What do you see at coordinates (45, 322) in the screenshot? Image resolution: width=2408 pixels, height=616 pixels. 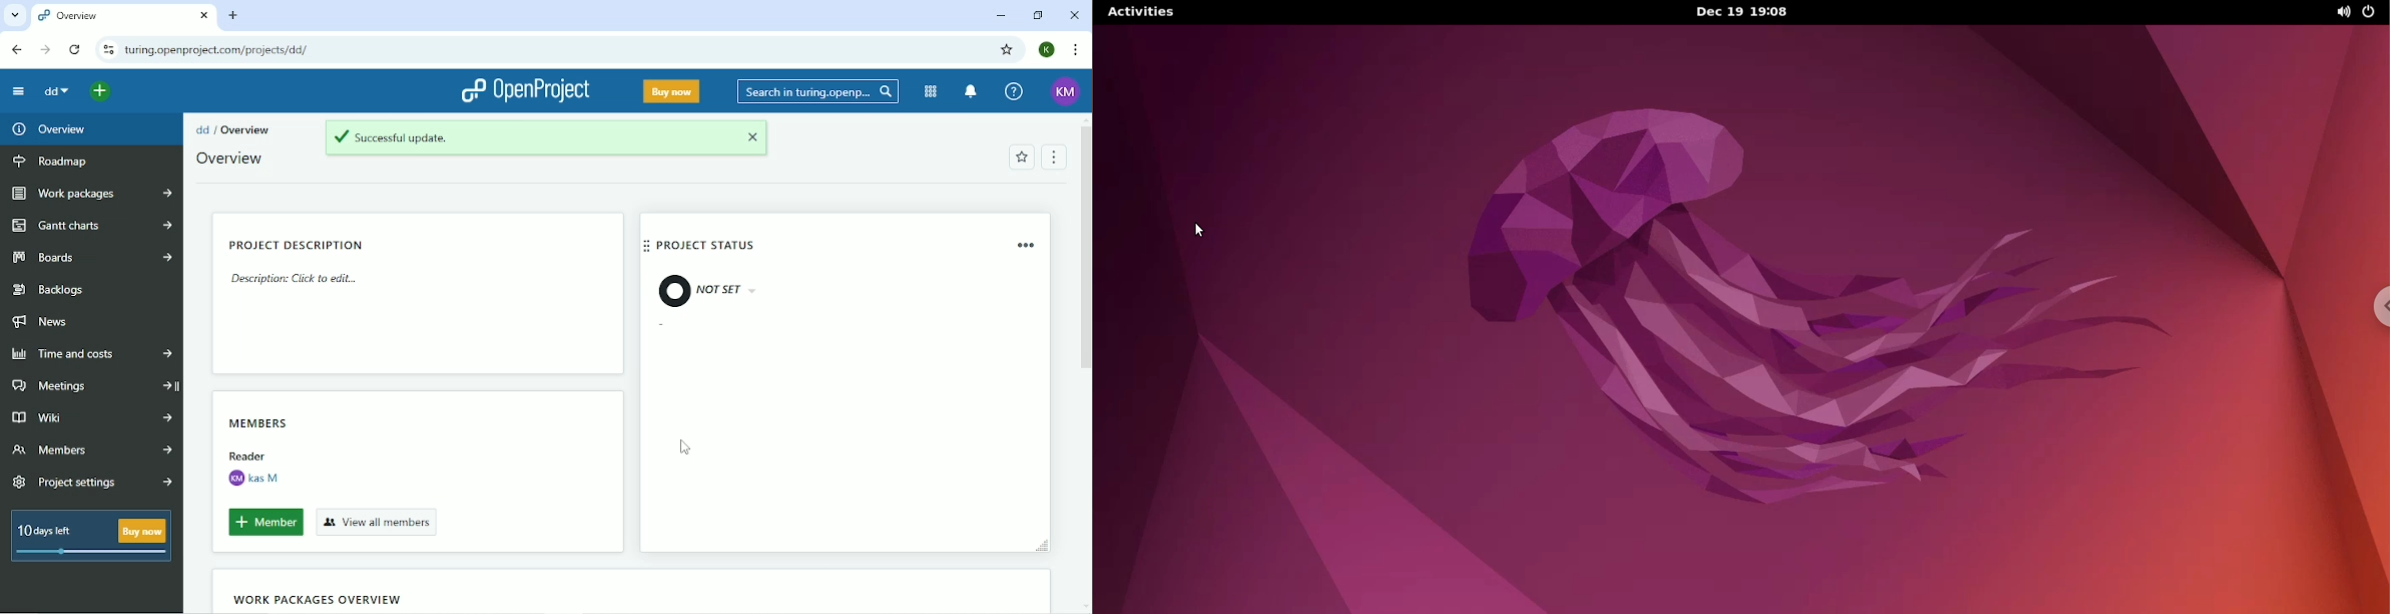 I see `News` at bounding box center [45, 322].